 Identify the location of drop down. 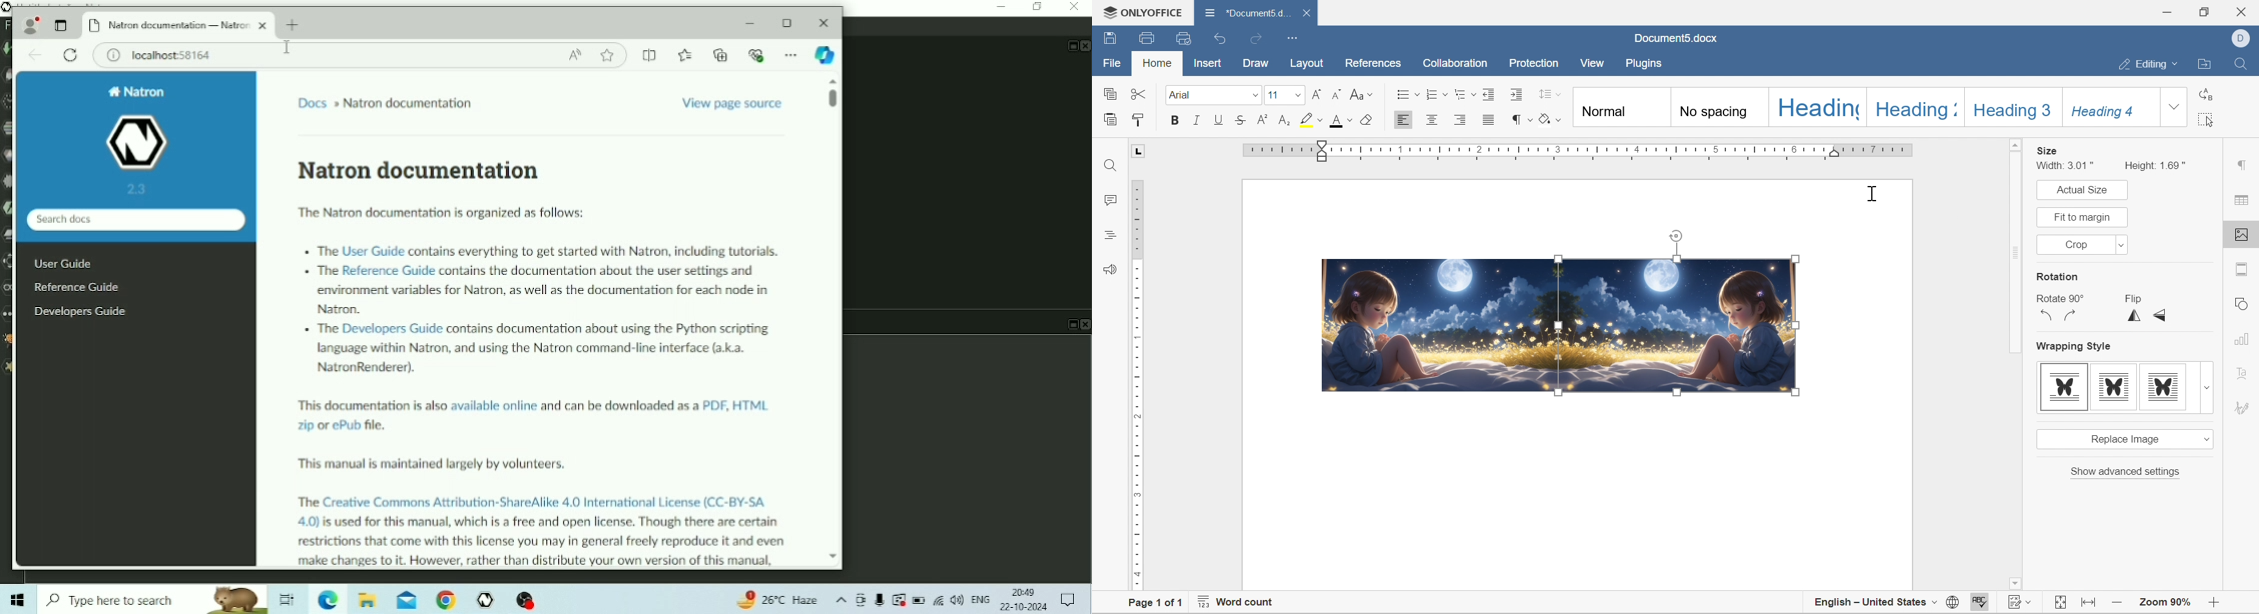
(2208, 388).